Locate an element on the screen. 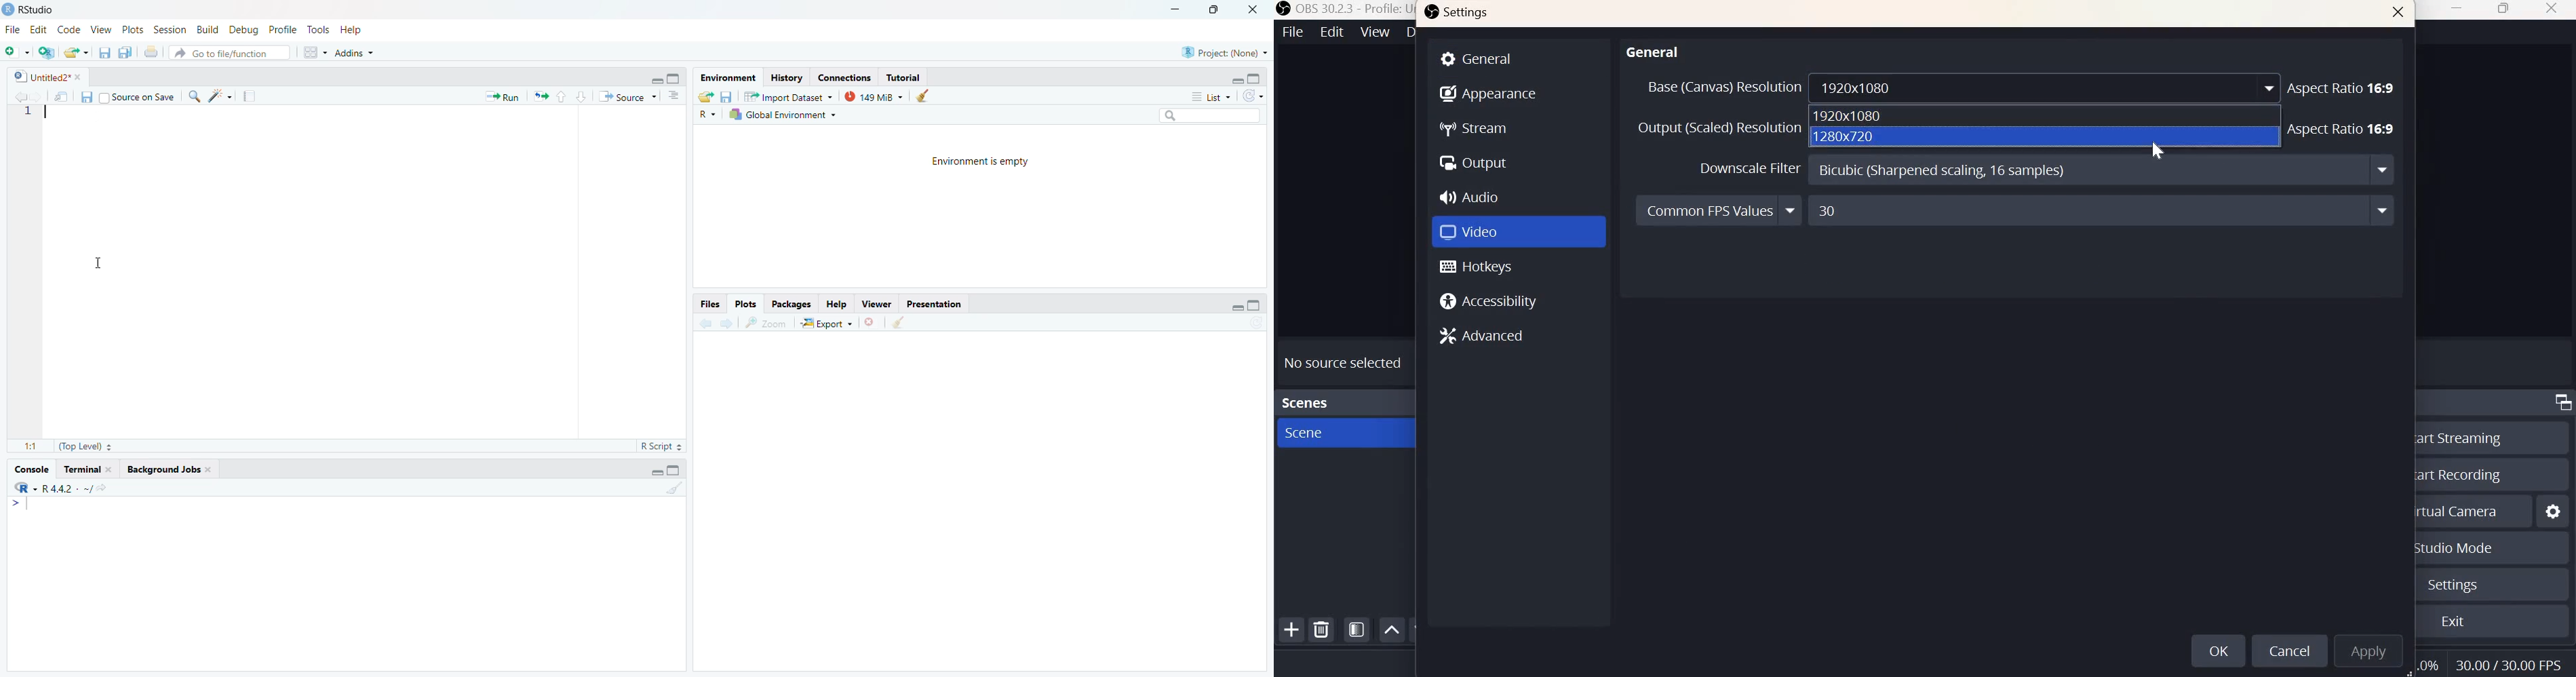 The image size is (2576, 700). Packages is located at coordinates (794, 302).